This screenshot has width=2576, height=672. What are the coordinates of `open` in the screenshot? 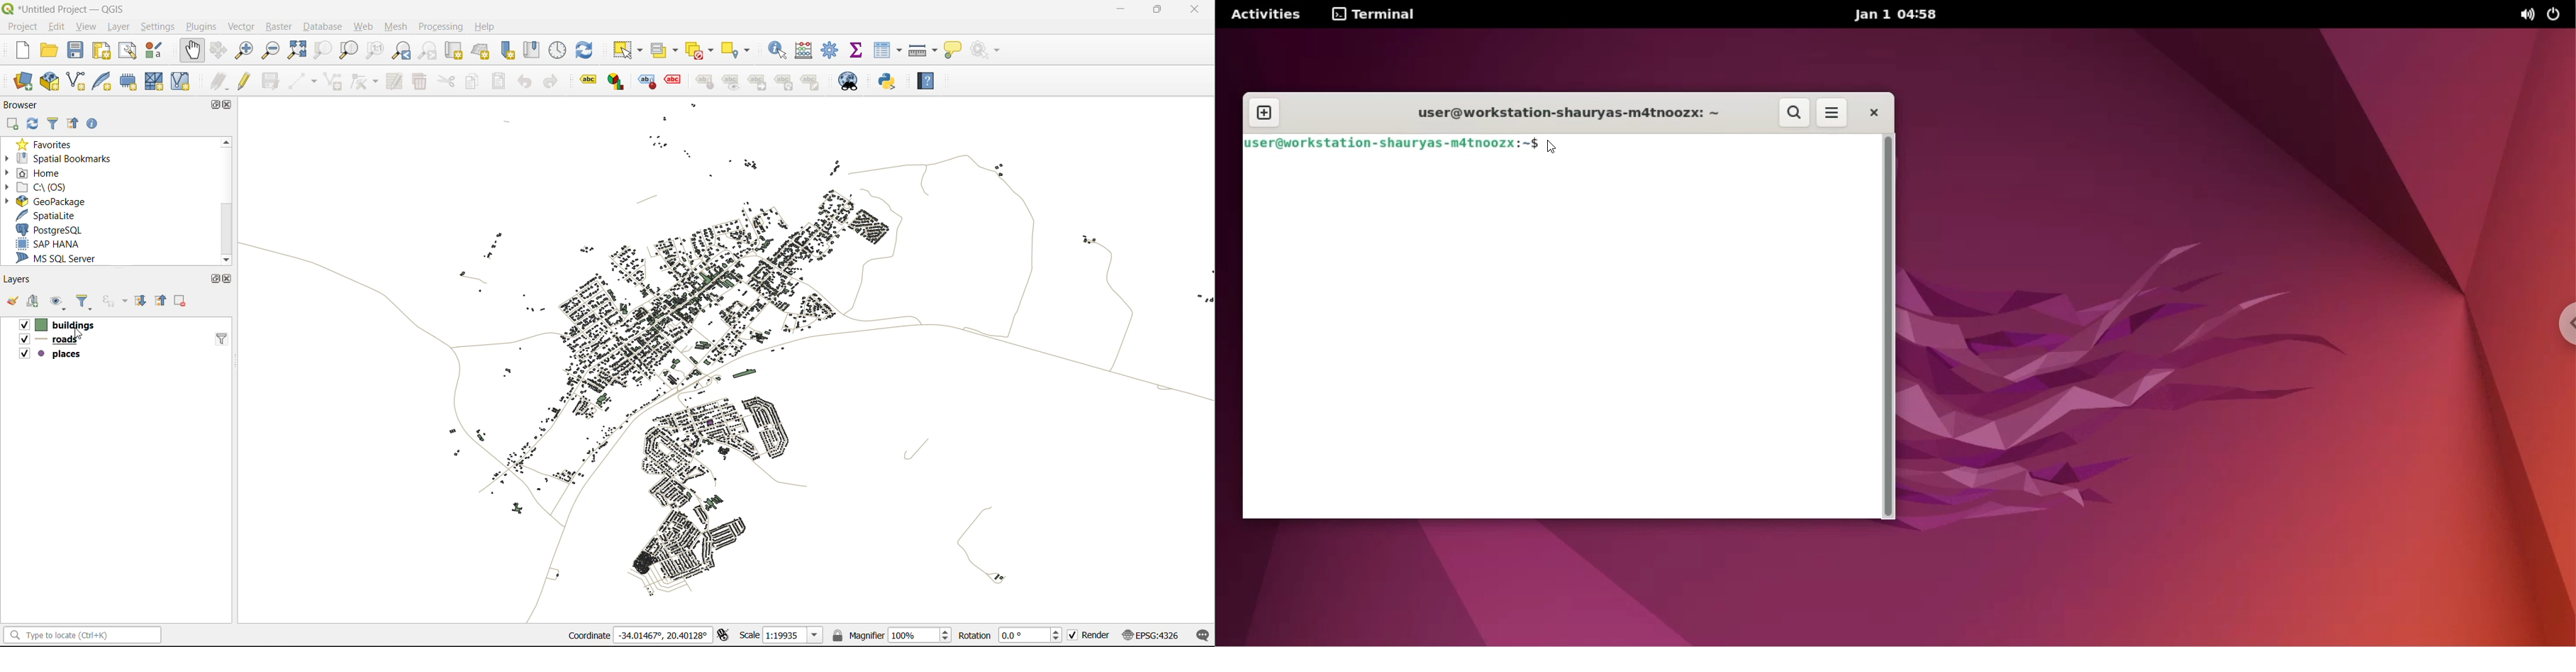 It's located at (11, 302).